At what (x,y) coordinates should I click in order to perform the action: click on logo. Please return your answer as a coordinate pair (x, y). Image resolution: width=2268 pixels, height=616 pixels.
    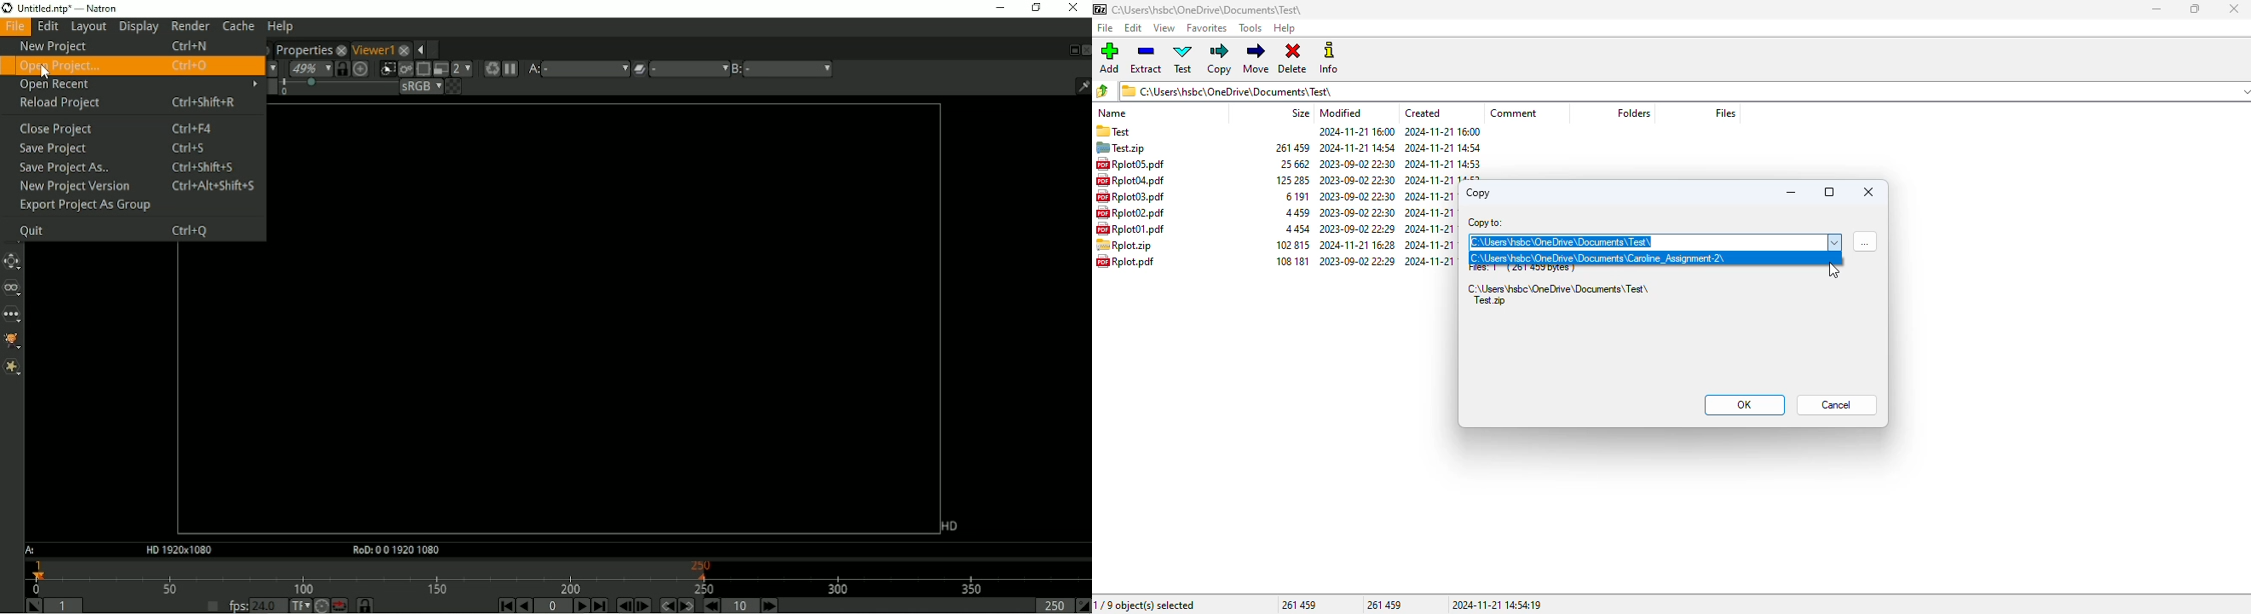
    Looking at the image, I should click on (1101, 9).